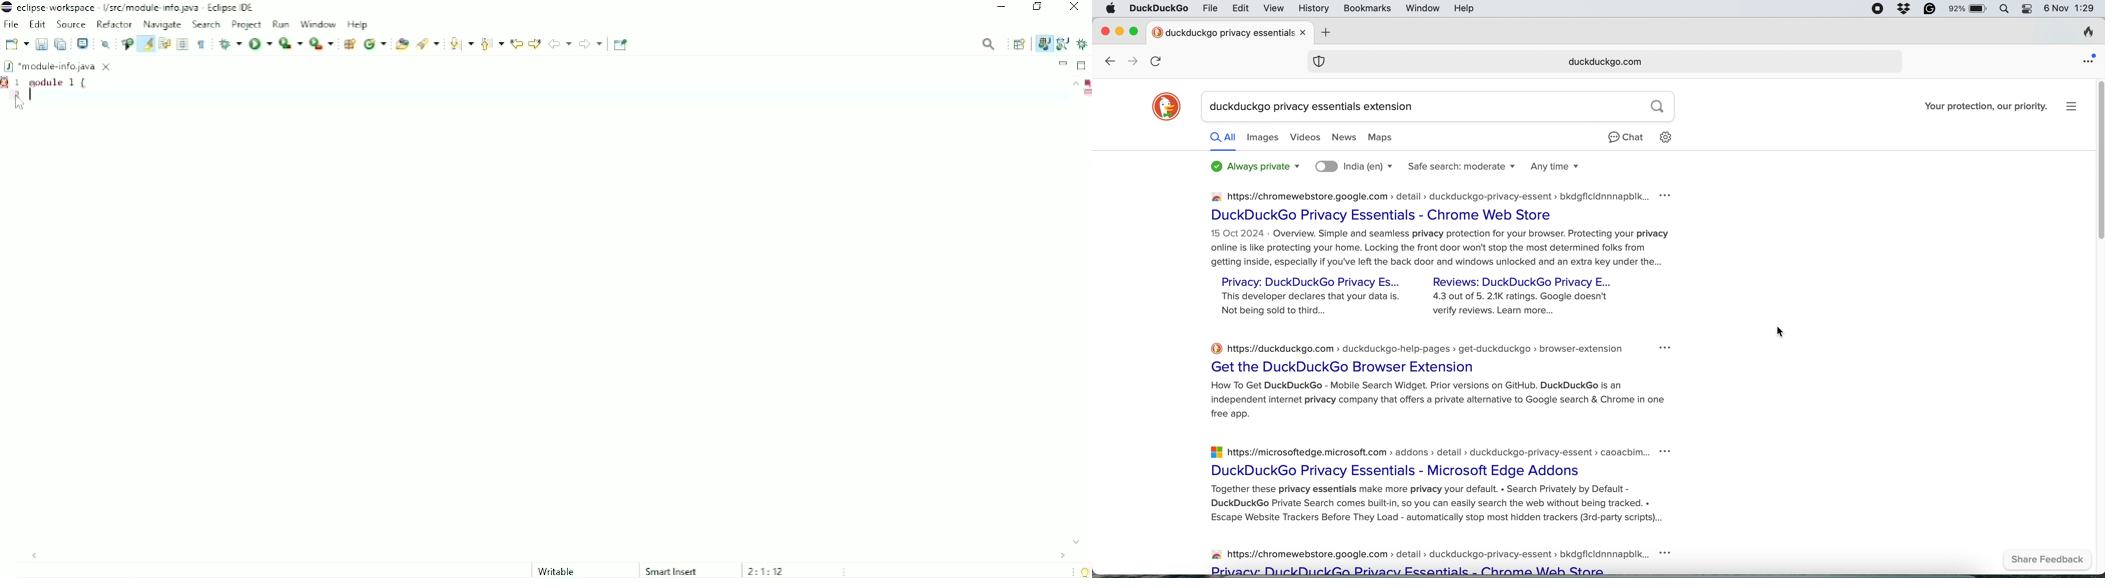  What do you see at coordinates (1347, 365) in the screenshot?
I see `Get the DuckDuckGo Browser Extension` at bounding box center [1347, 365].